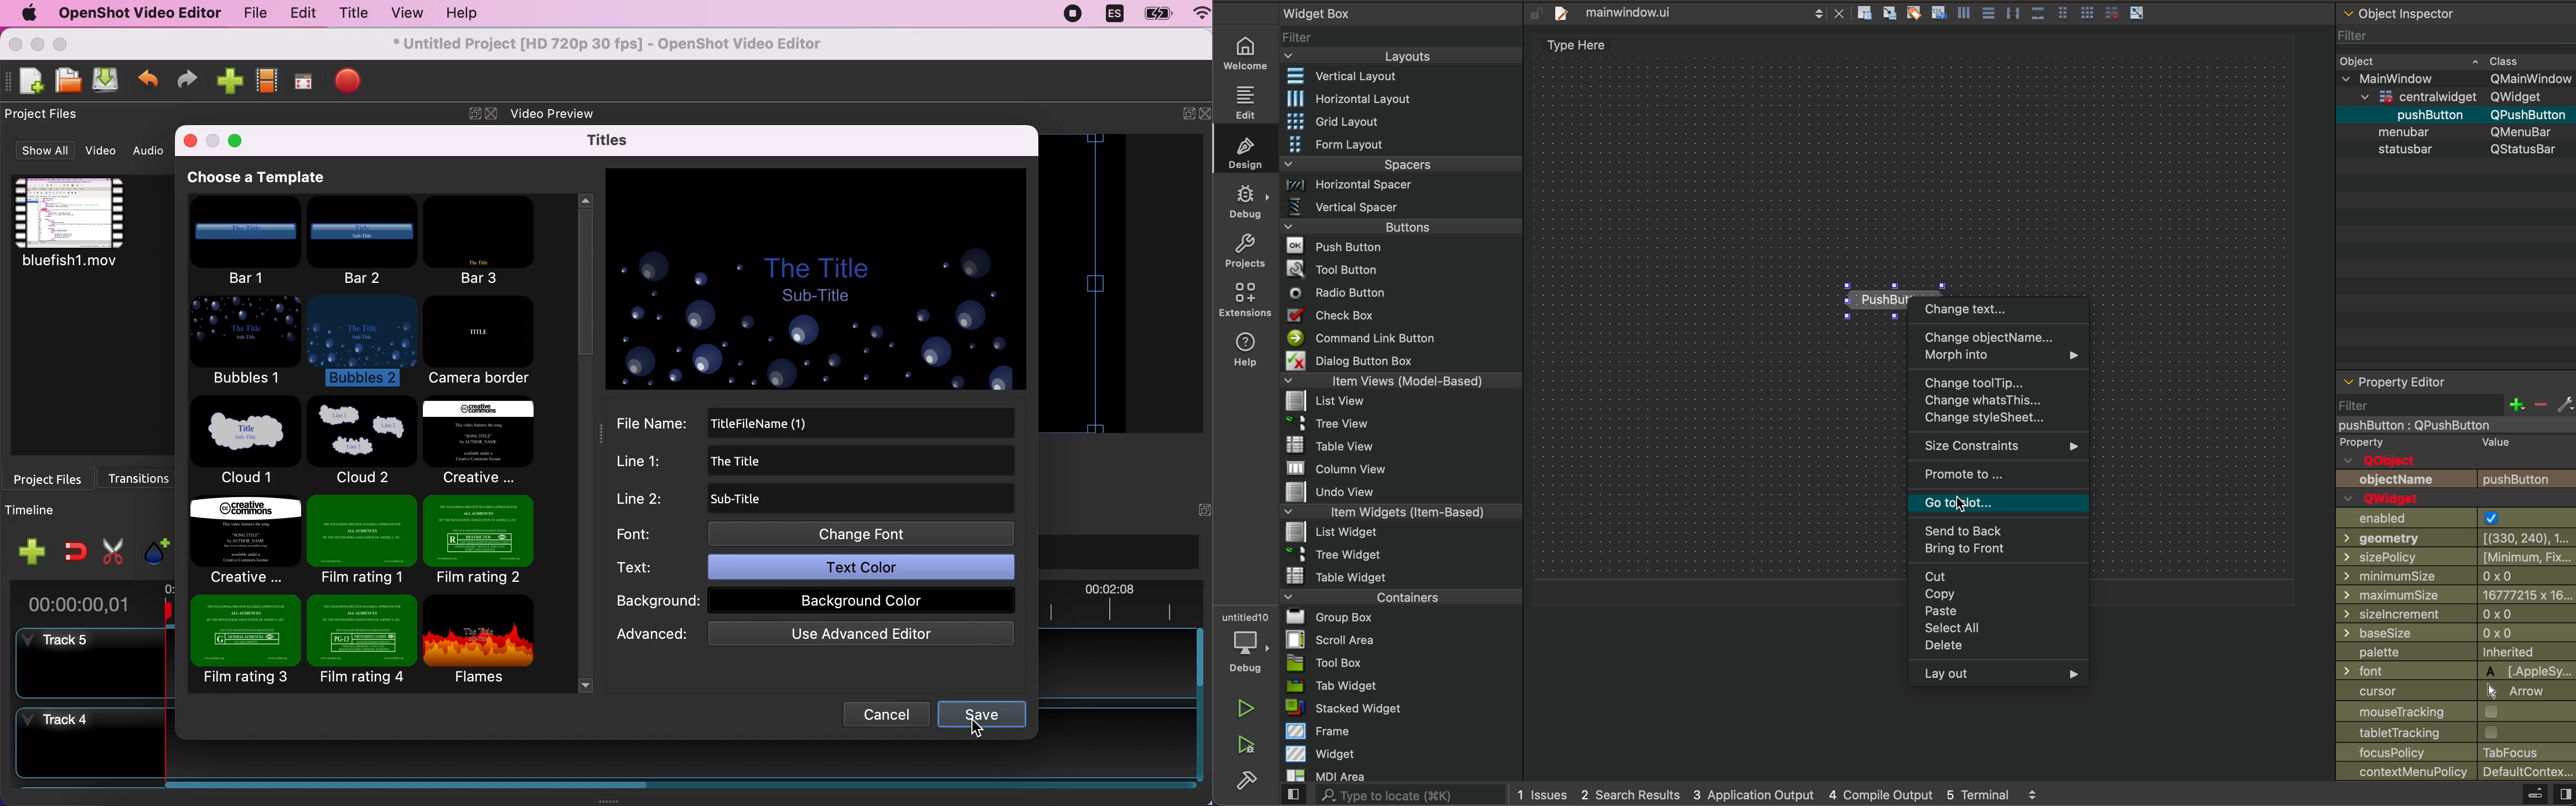 This screenshot has width=2576, height=812. What do you see at coordinates (245, 643) in the screenshot?
I see `film rating 3` at bounding box center [245, 643].